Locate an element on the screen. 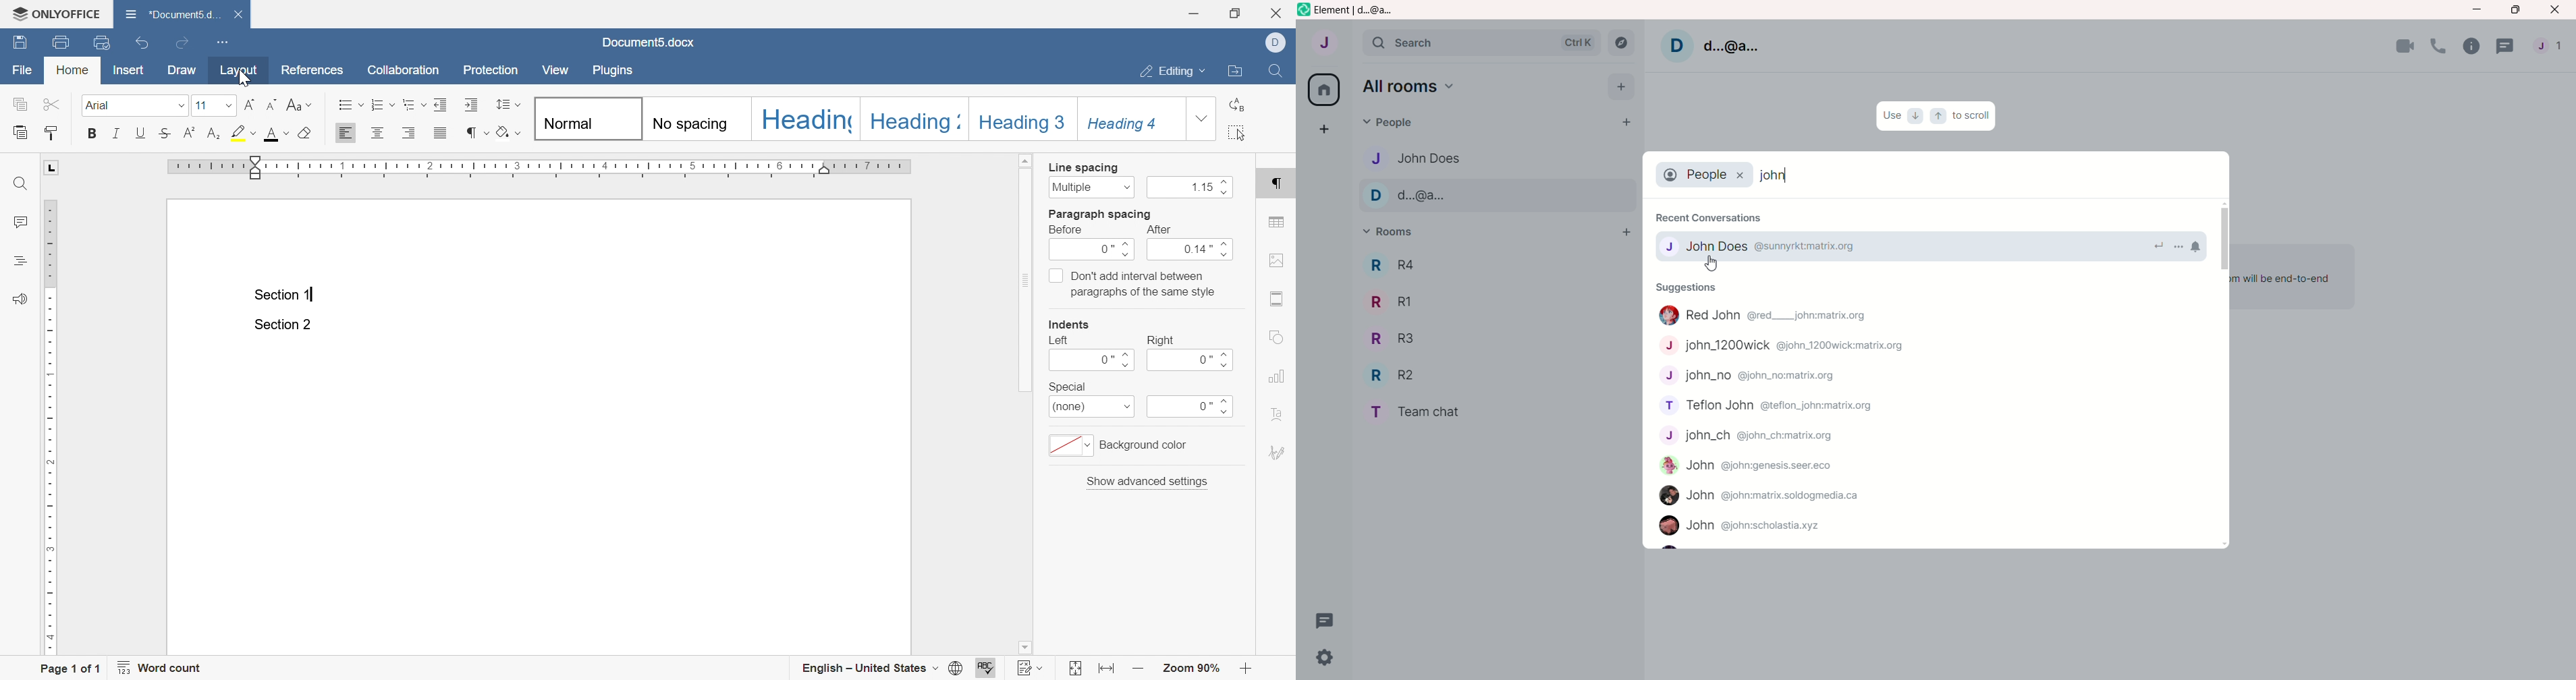  Align left is located at coordinates (348, 133).